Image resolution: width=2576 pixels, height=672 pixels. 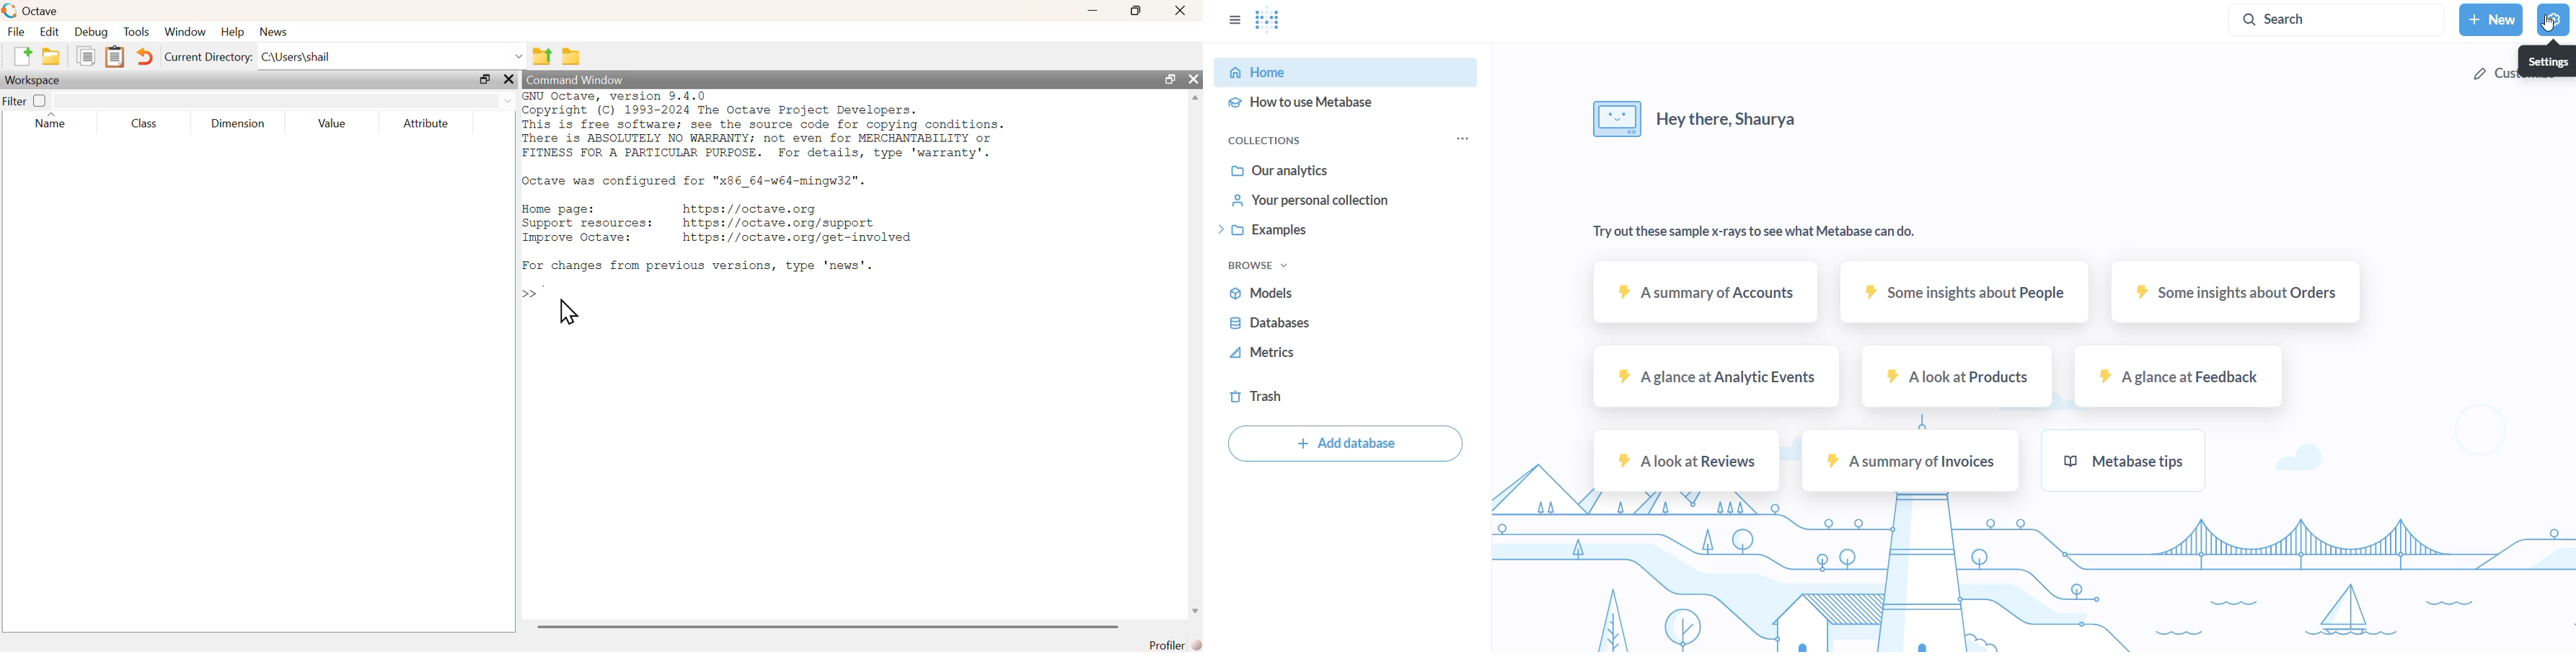 I want to click on TO Trash, so click(x=1264, y=397).